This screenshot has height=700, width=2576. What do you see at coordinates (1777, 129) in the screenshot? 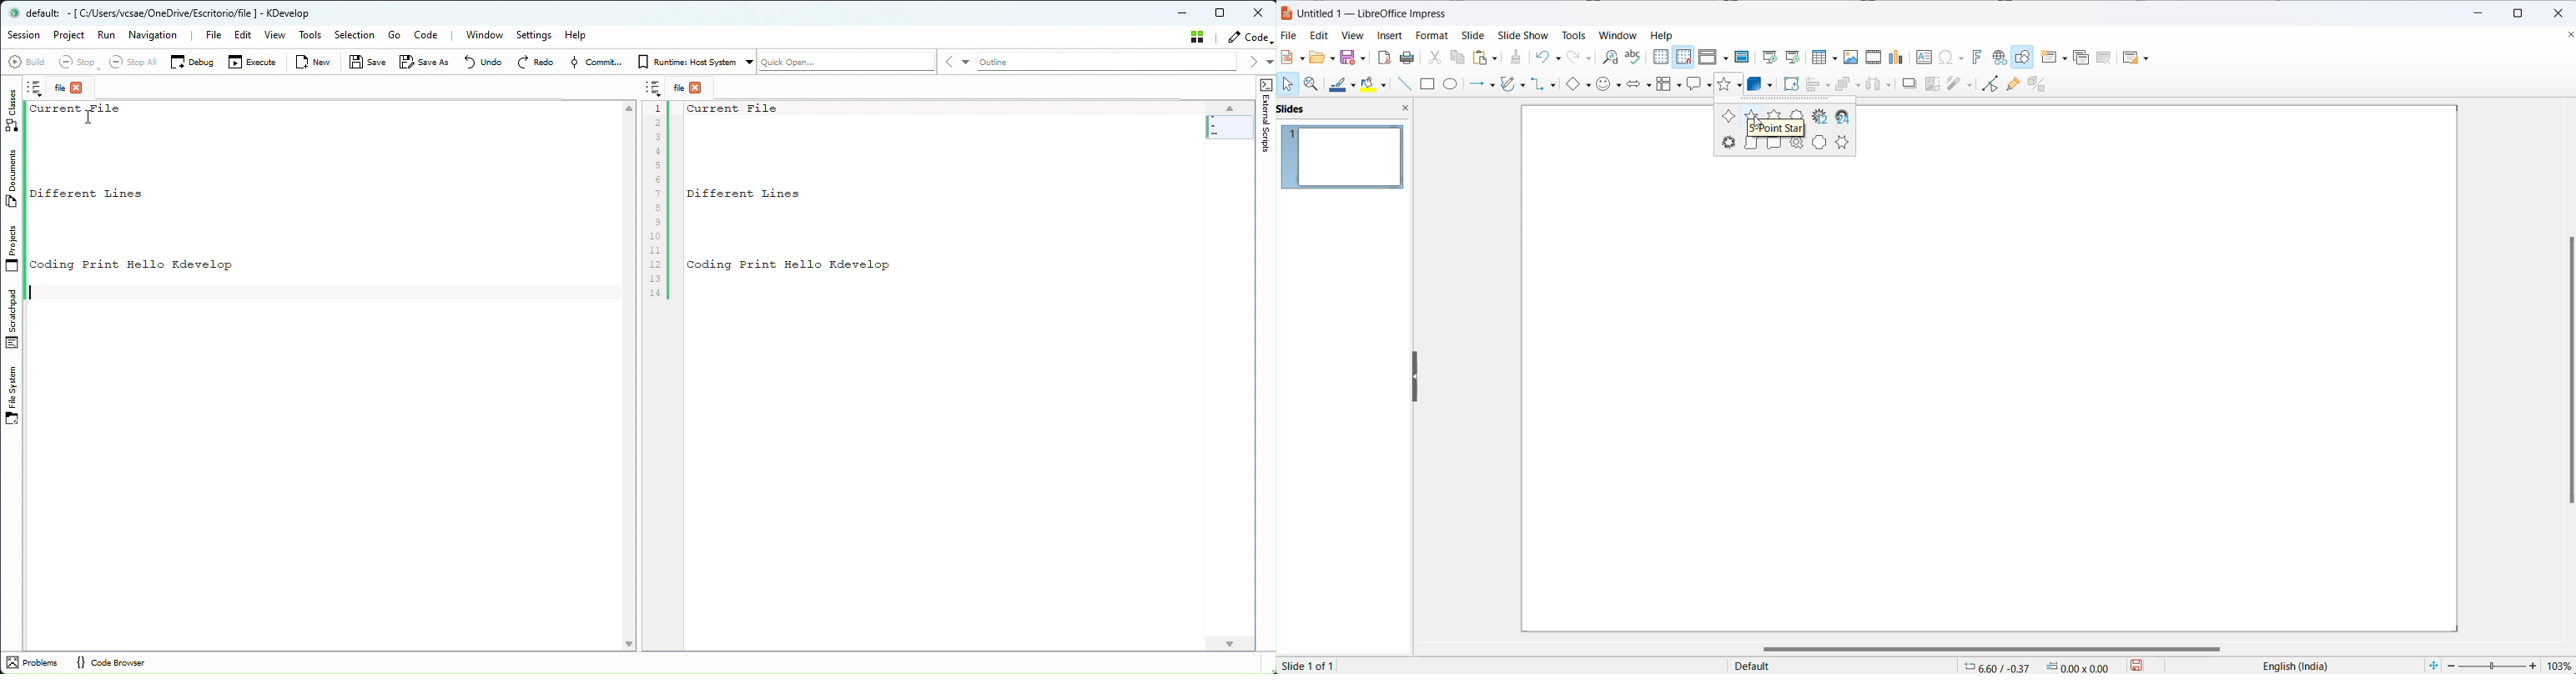
I see `5 point star` at bounding box center [1777, 129].